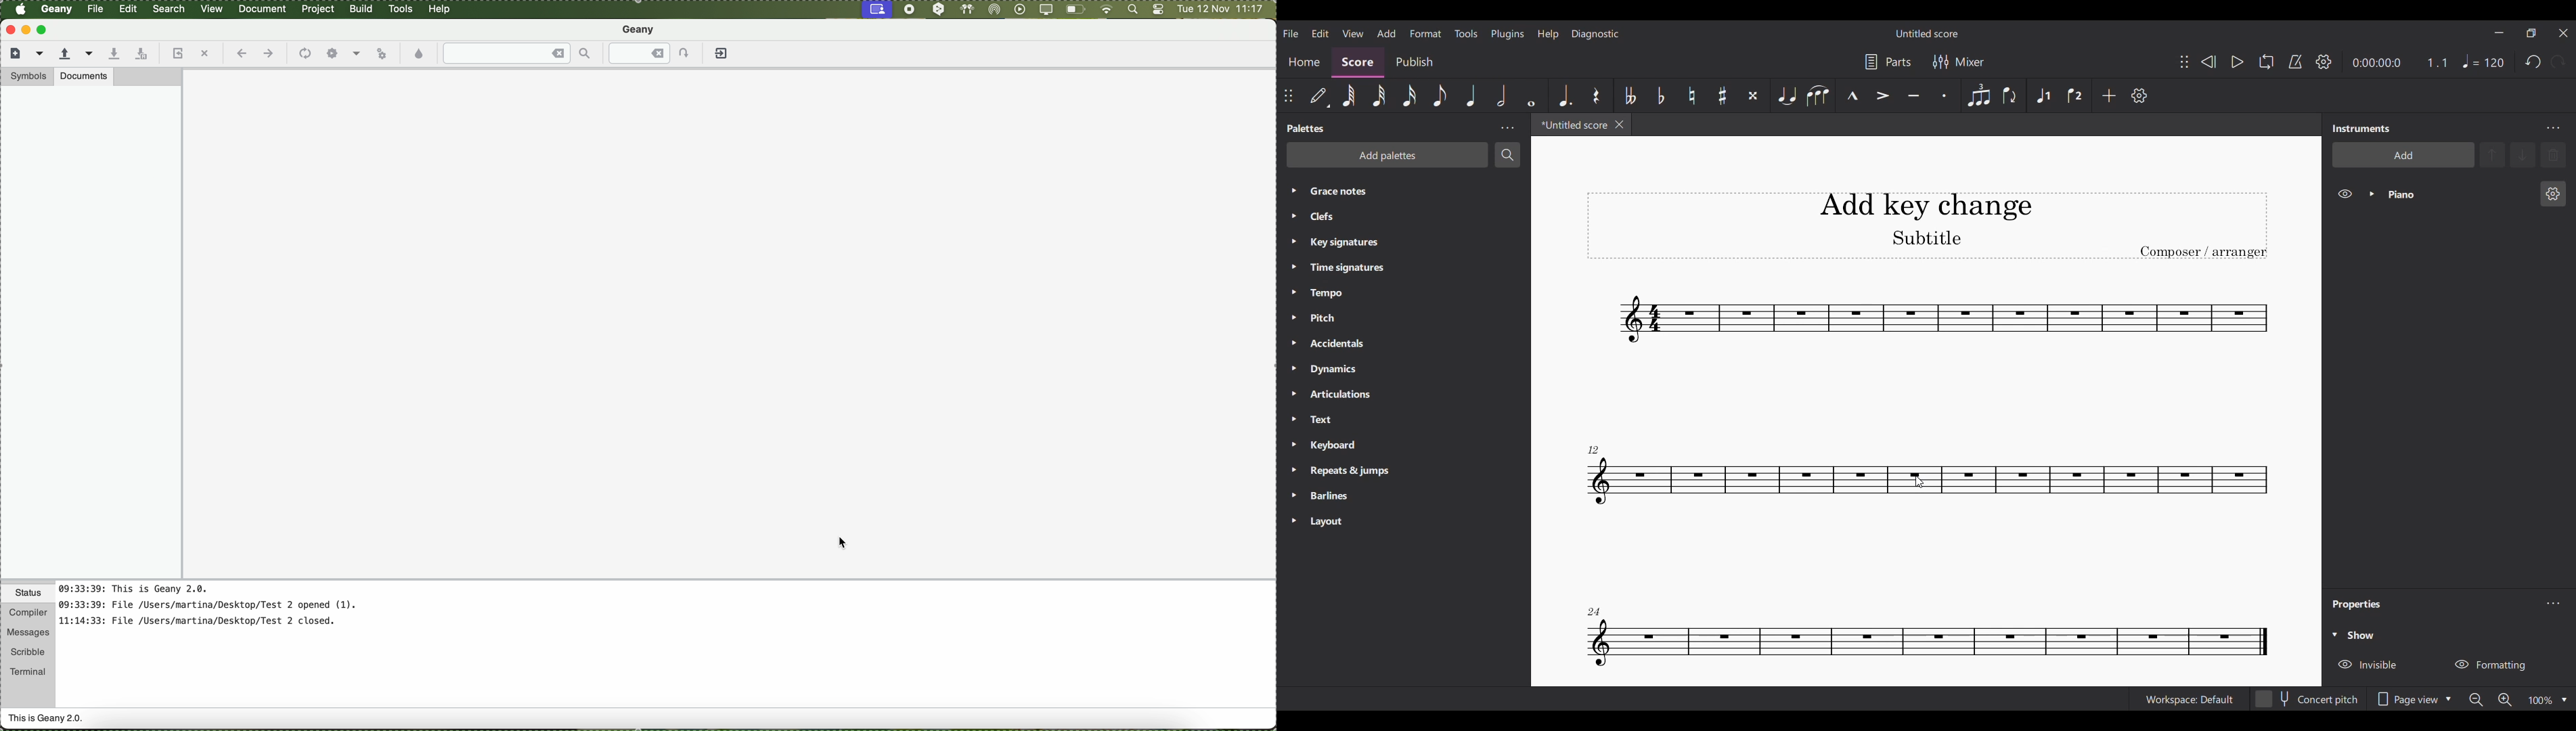  What do you see at coordinates (1507, 33) in the screenshot?
I see `Plugins menu` at bounding box center [1507, 33].